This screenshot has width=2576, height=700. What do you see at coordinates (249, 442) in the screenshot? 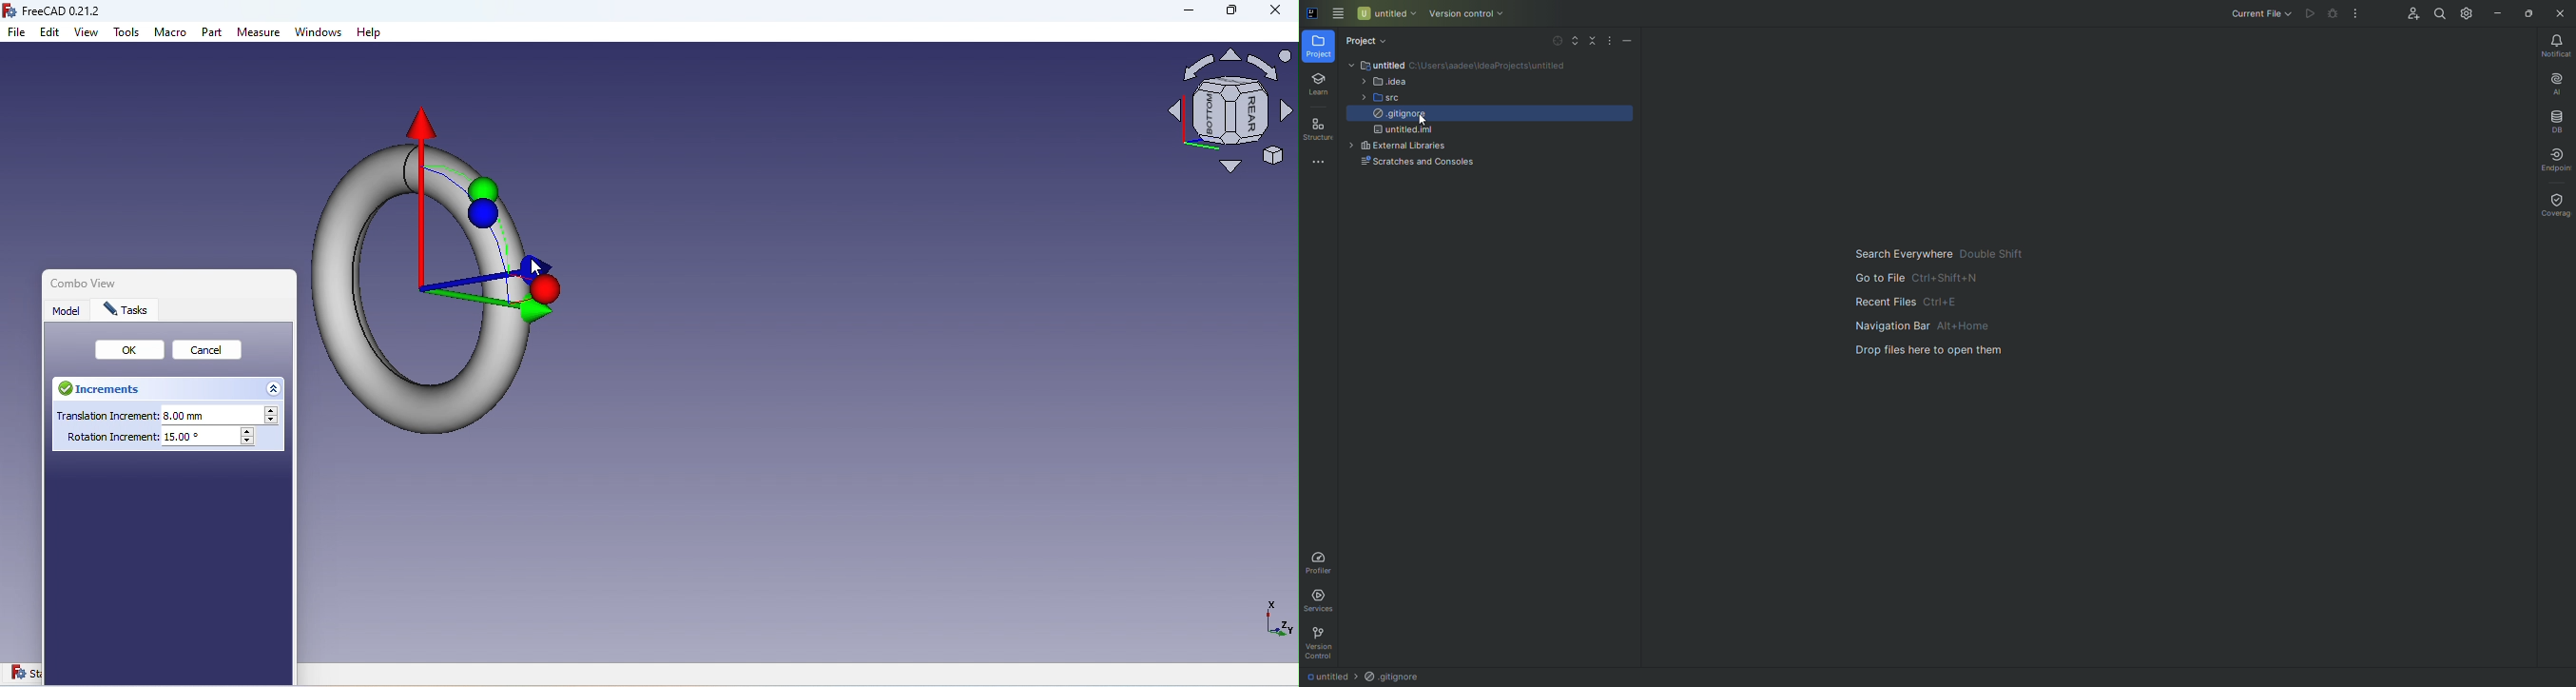
I see `Decrease rotation increment` at bounding box center [249, 442].